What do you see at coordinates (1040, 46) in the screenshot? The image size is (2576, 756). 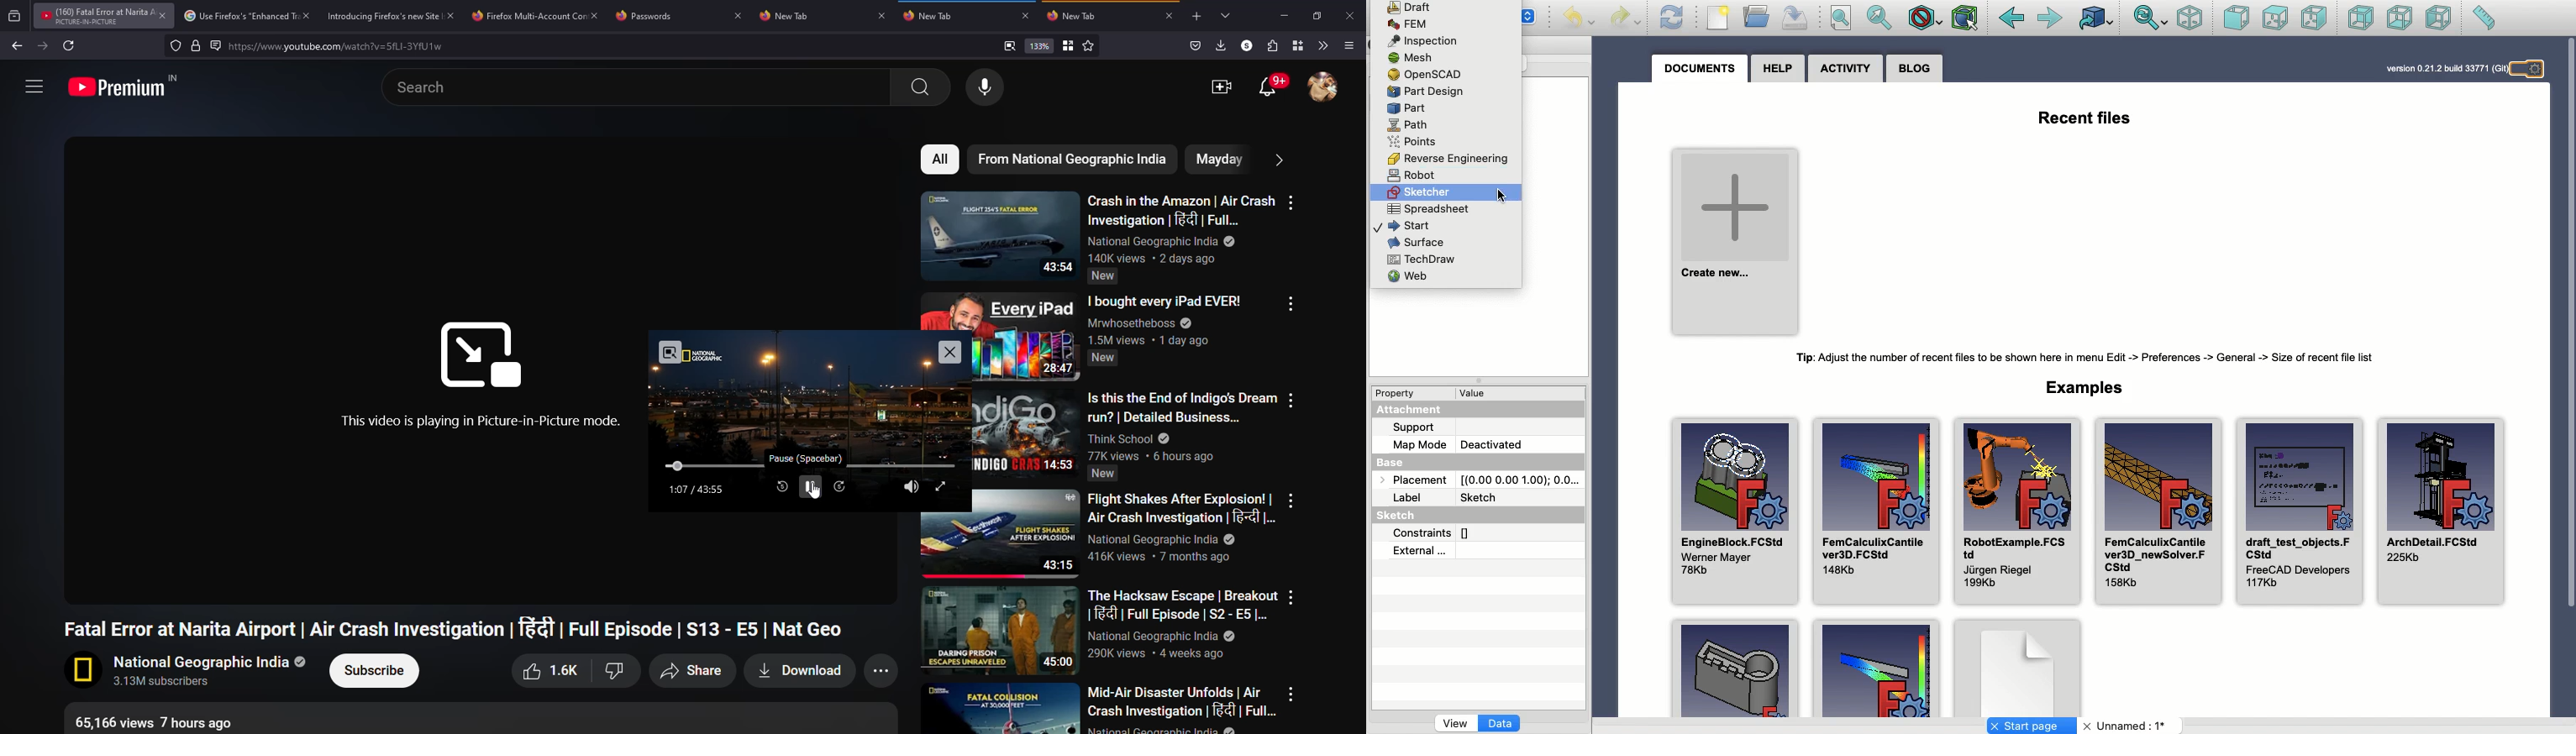 I see `133%` at bounding box center [1040, 46].